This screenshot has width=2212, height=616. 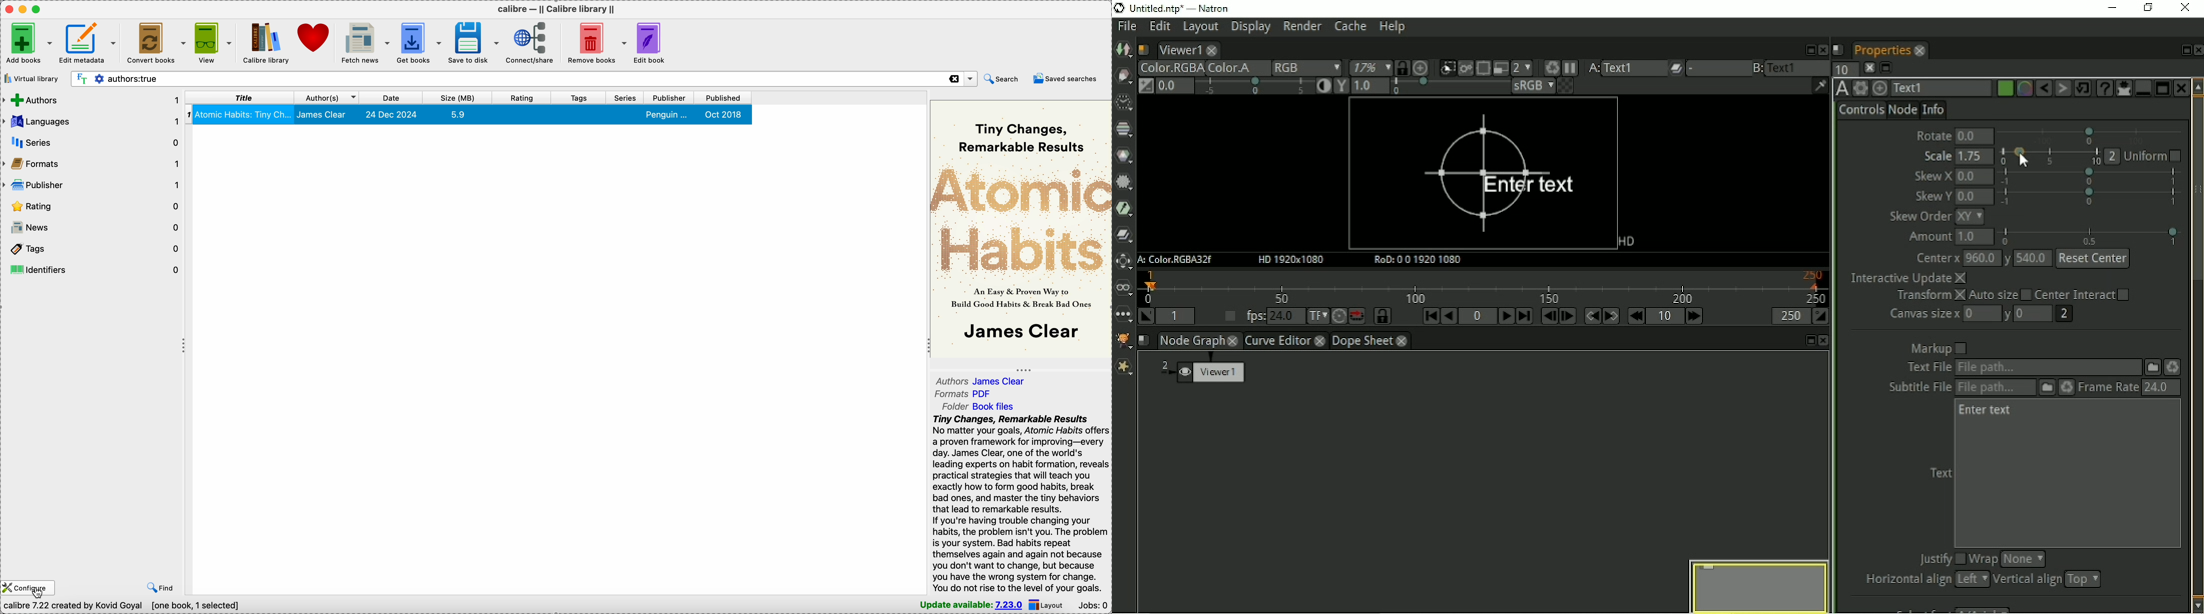 What do you see at coordinates (1450, 316) in the screenshot?
I see `Play backward` at bounding box center [1450, 316].